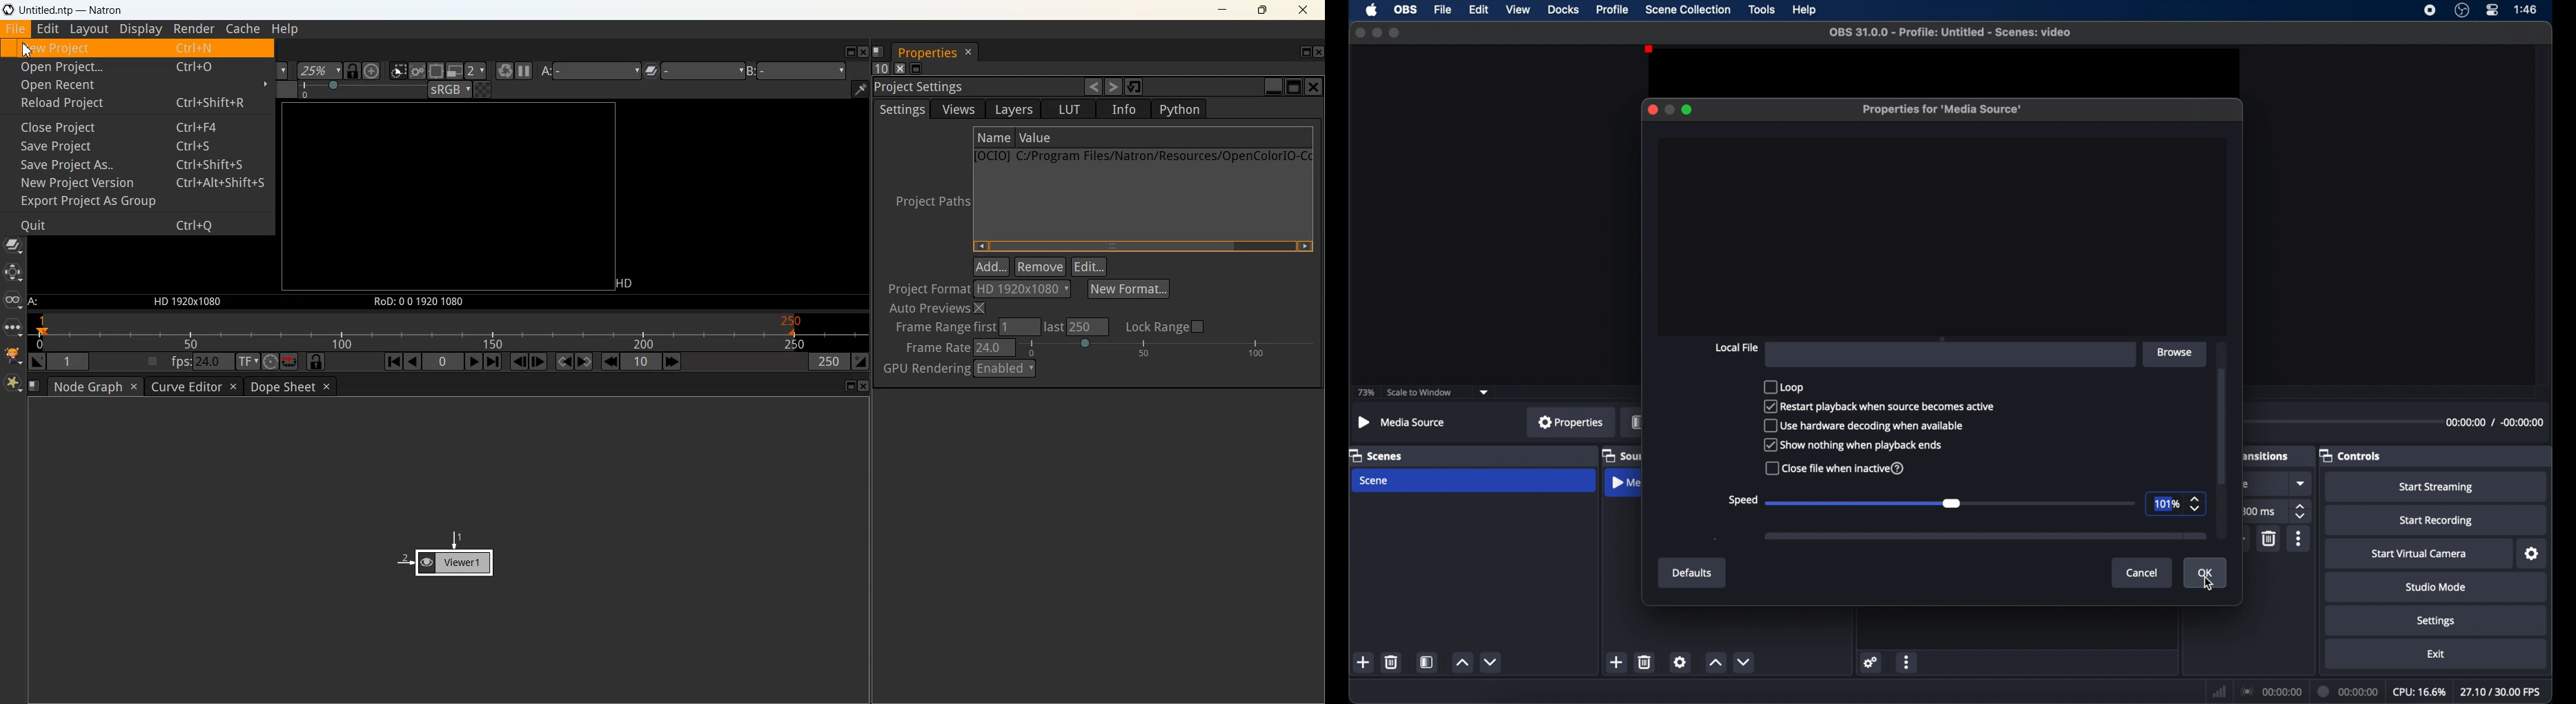 The height and width of the screenshot is (728, 2576). I want to click on close file when inactive, so click(1836, 468).